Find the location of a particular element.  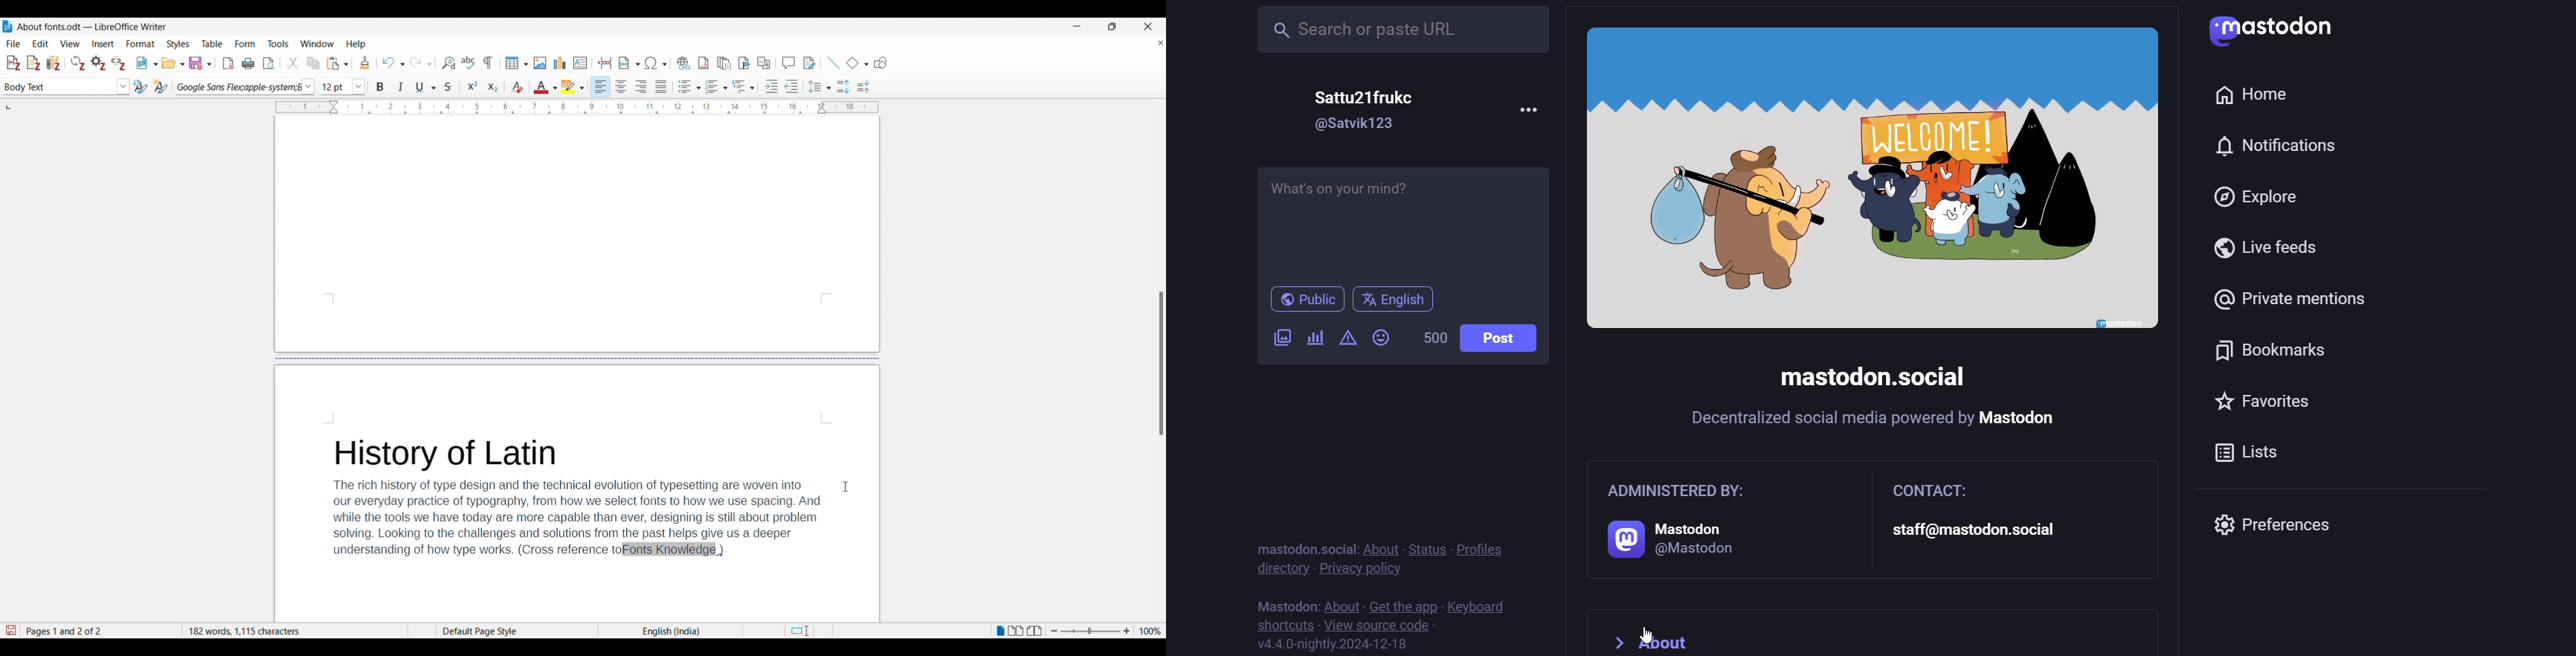

New document options is located at coordinates (147, 63).